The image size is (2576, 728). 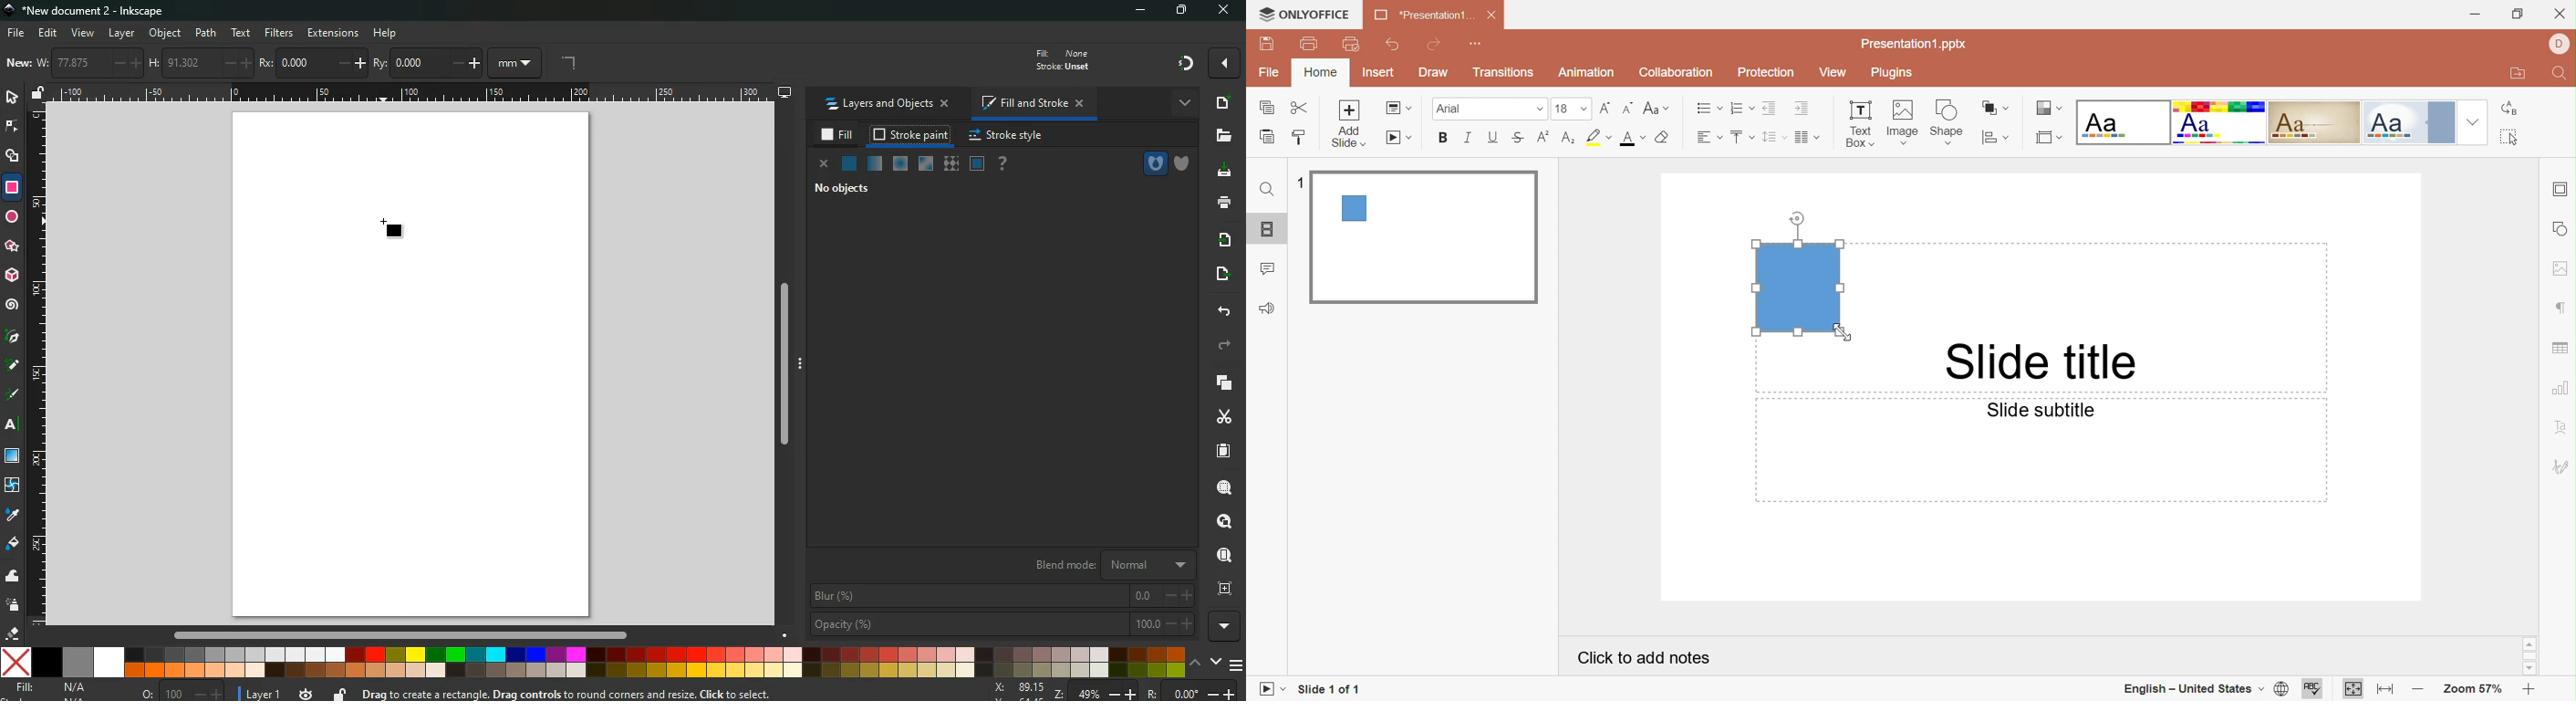 What do you see at coordinates (1914, 44) in the screenshot?
I see `Presentation1.pptx` at bounding box center [1914, 44].